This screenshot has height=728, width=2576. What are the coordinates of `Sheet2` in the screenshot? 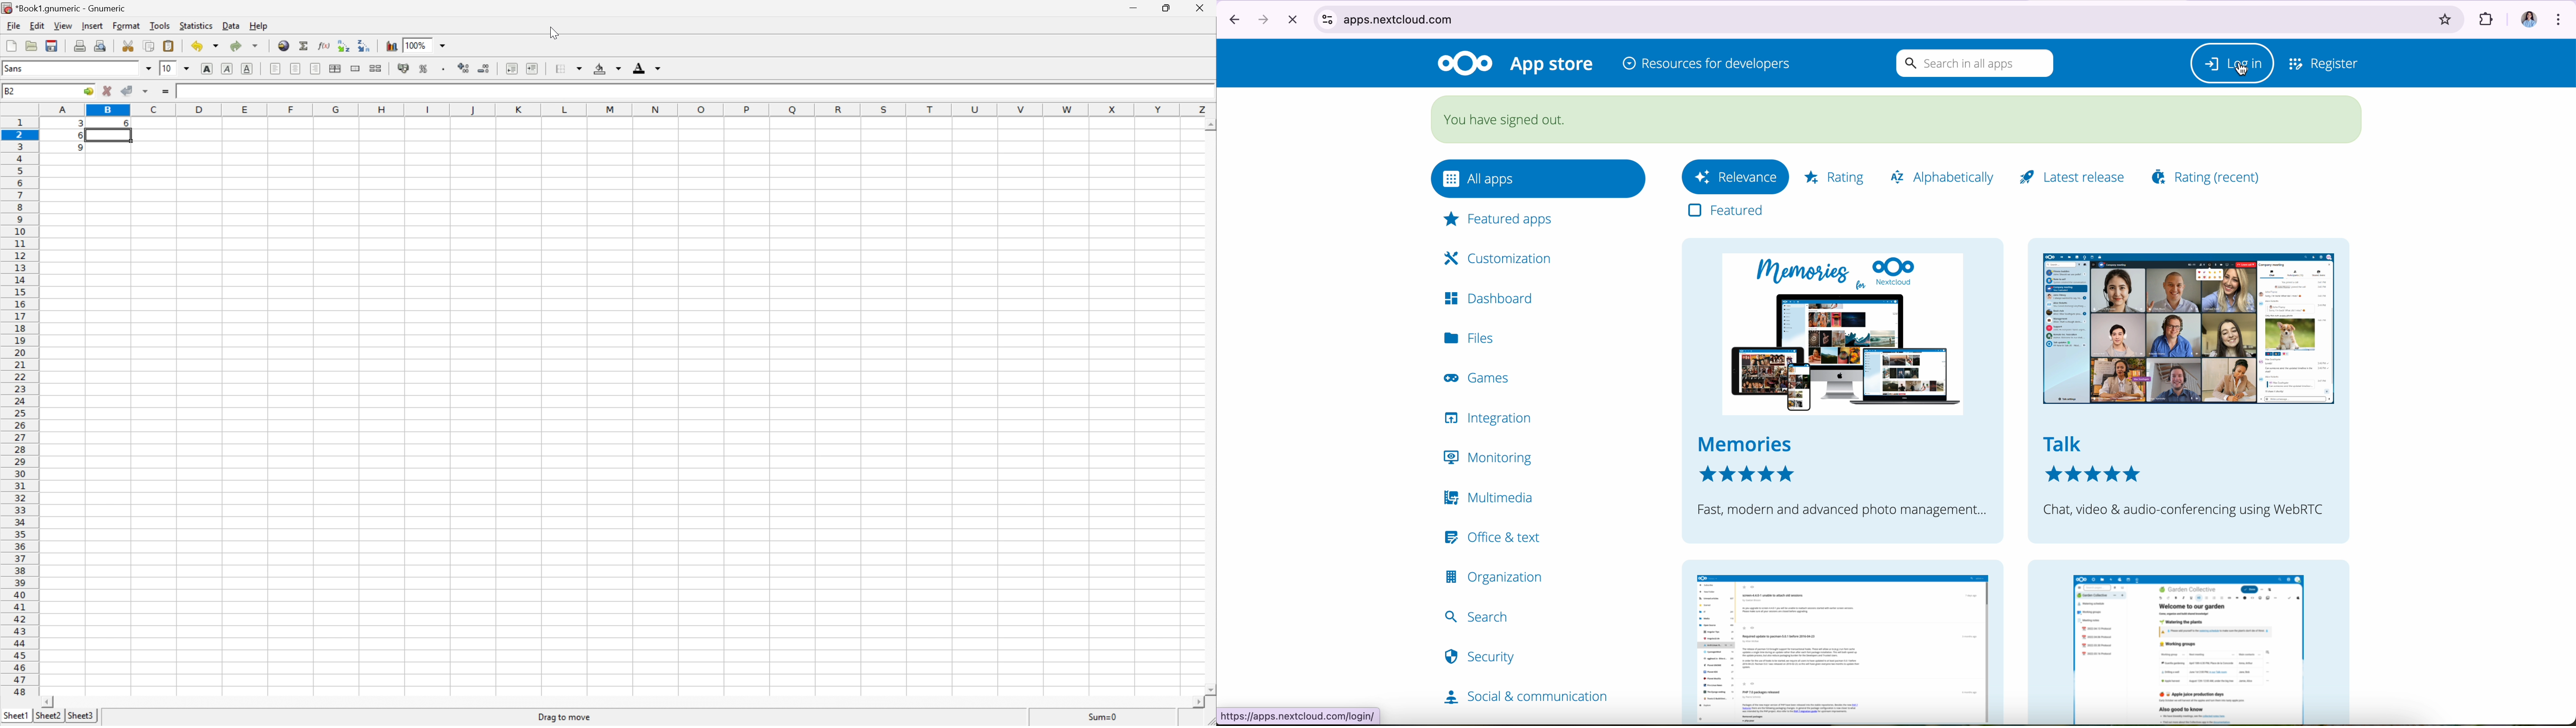 It's located at (48, 715).